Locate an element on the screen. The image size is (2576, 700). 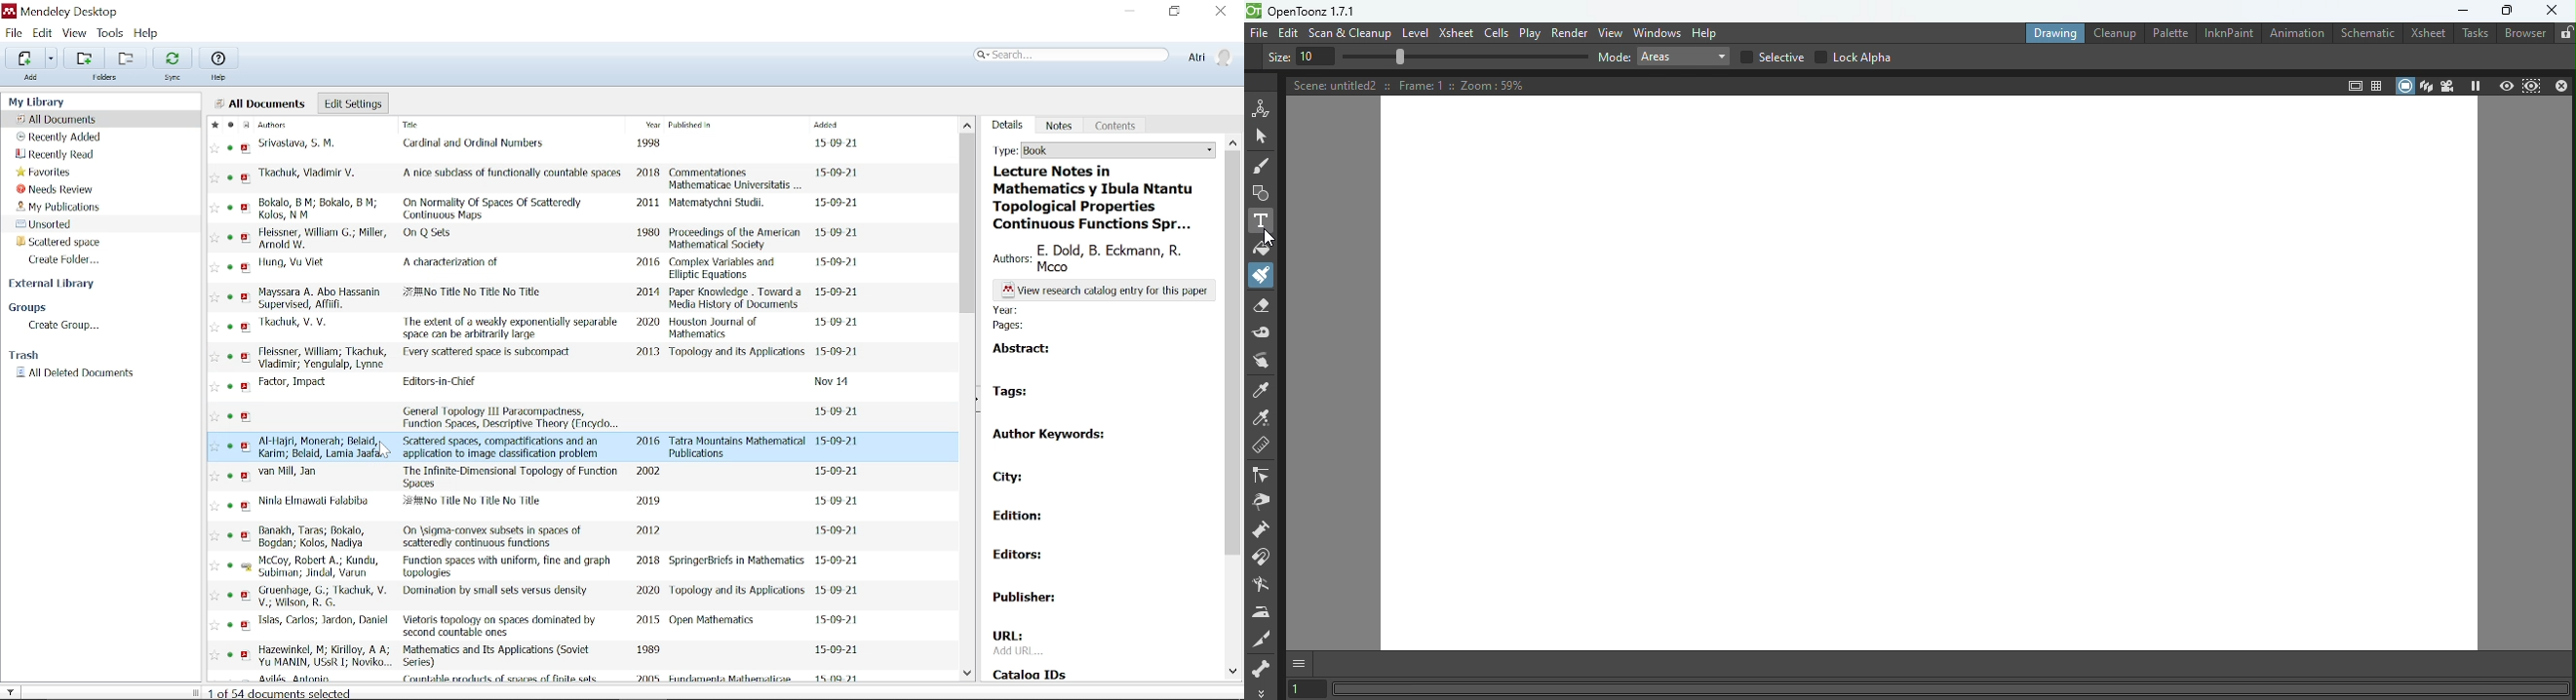
all documents is located at coordinates (262, 103).